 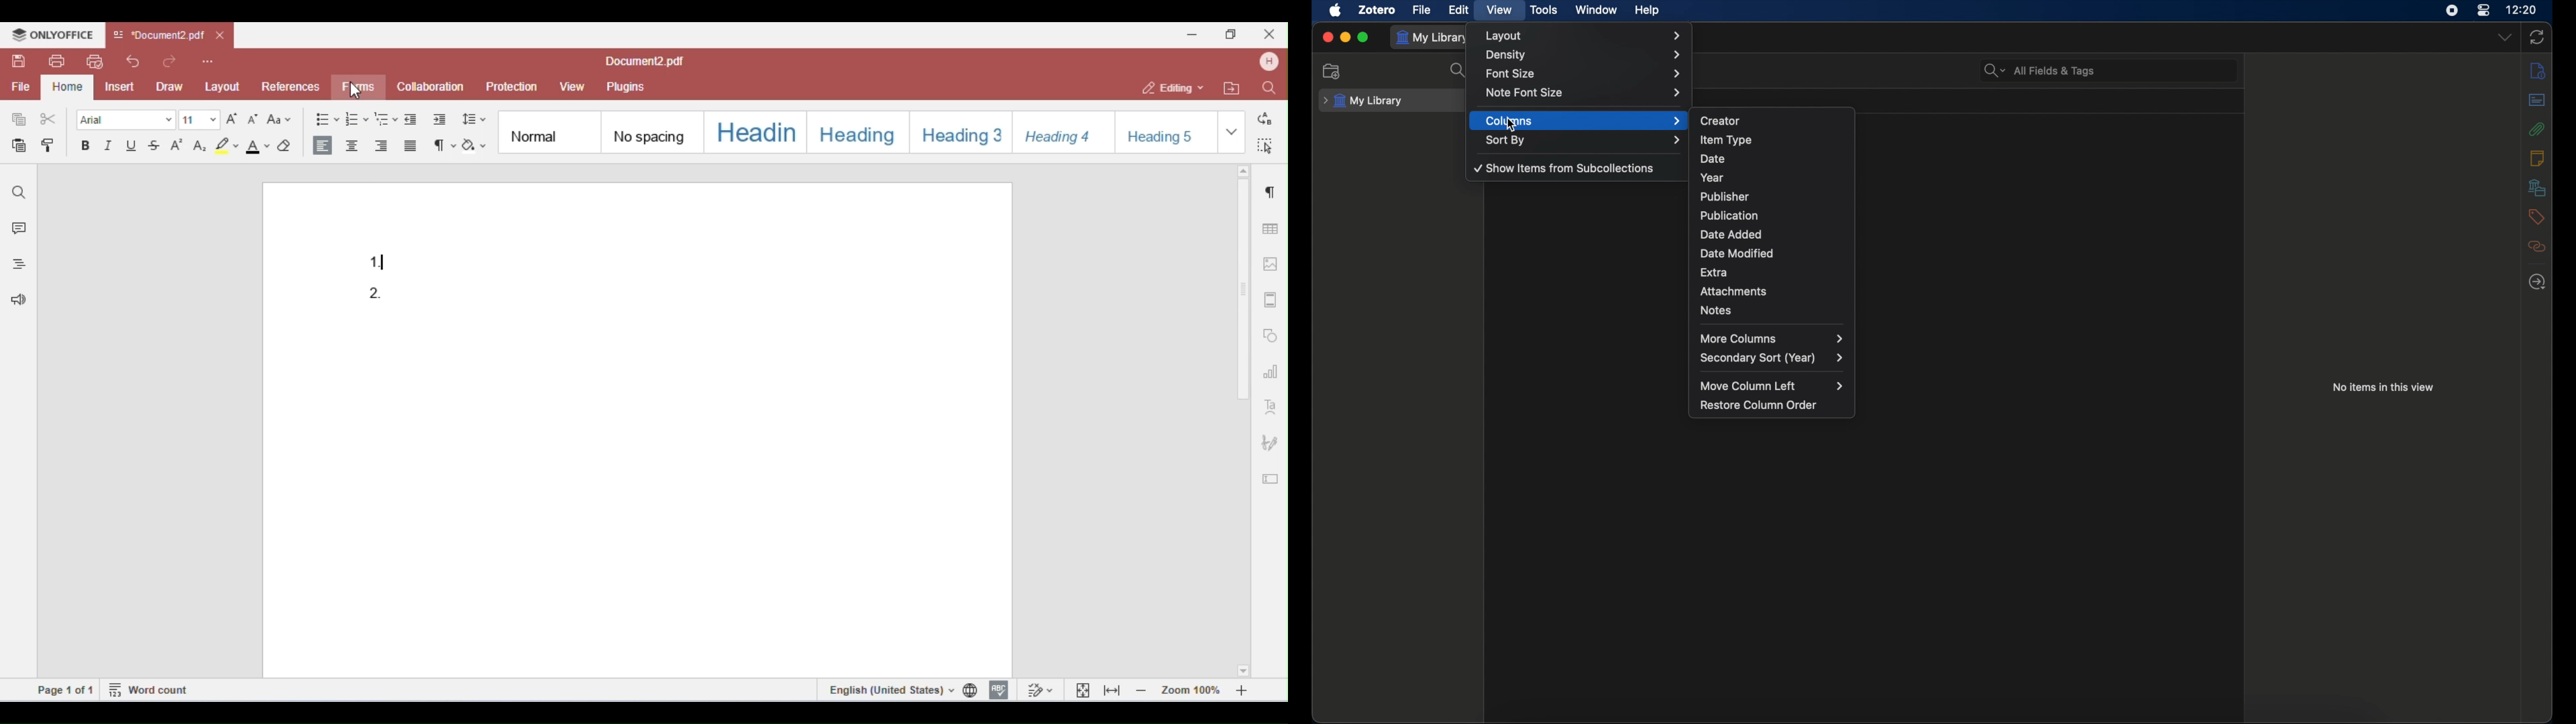 What do you see at coordinates (1715, 310) in the screenshot?
I see `notes` at bounding box center [1715, 310].